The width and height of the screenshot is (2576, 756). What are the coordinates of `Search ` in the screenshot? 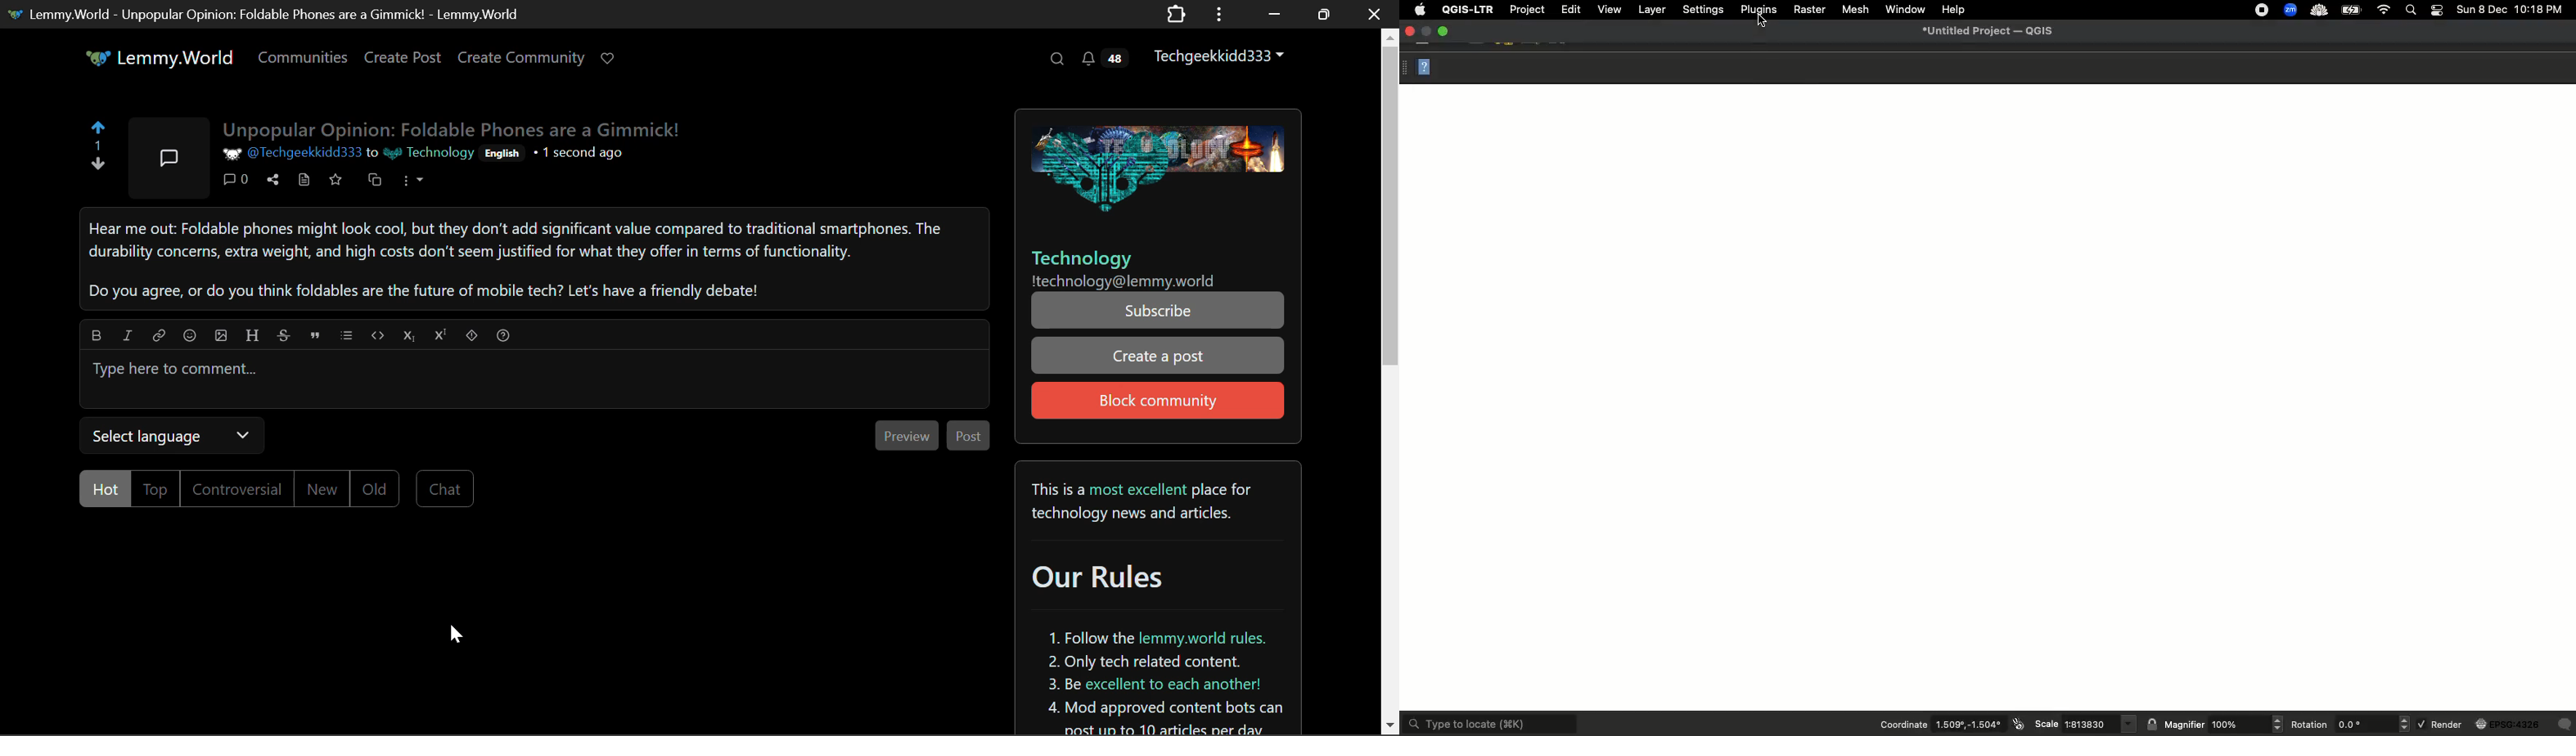 It's located at (1056, 58).